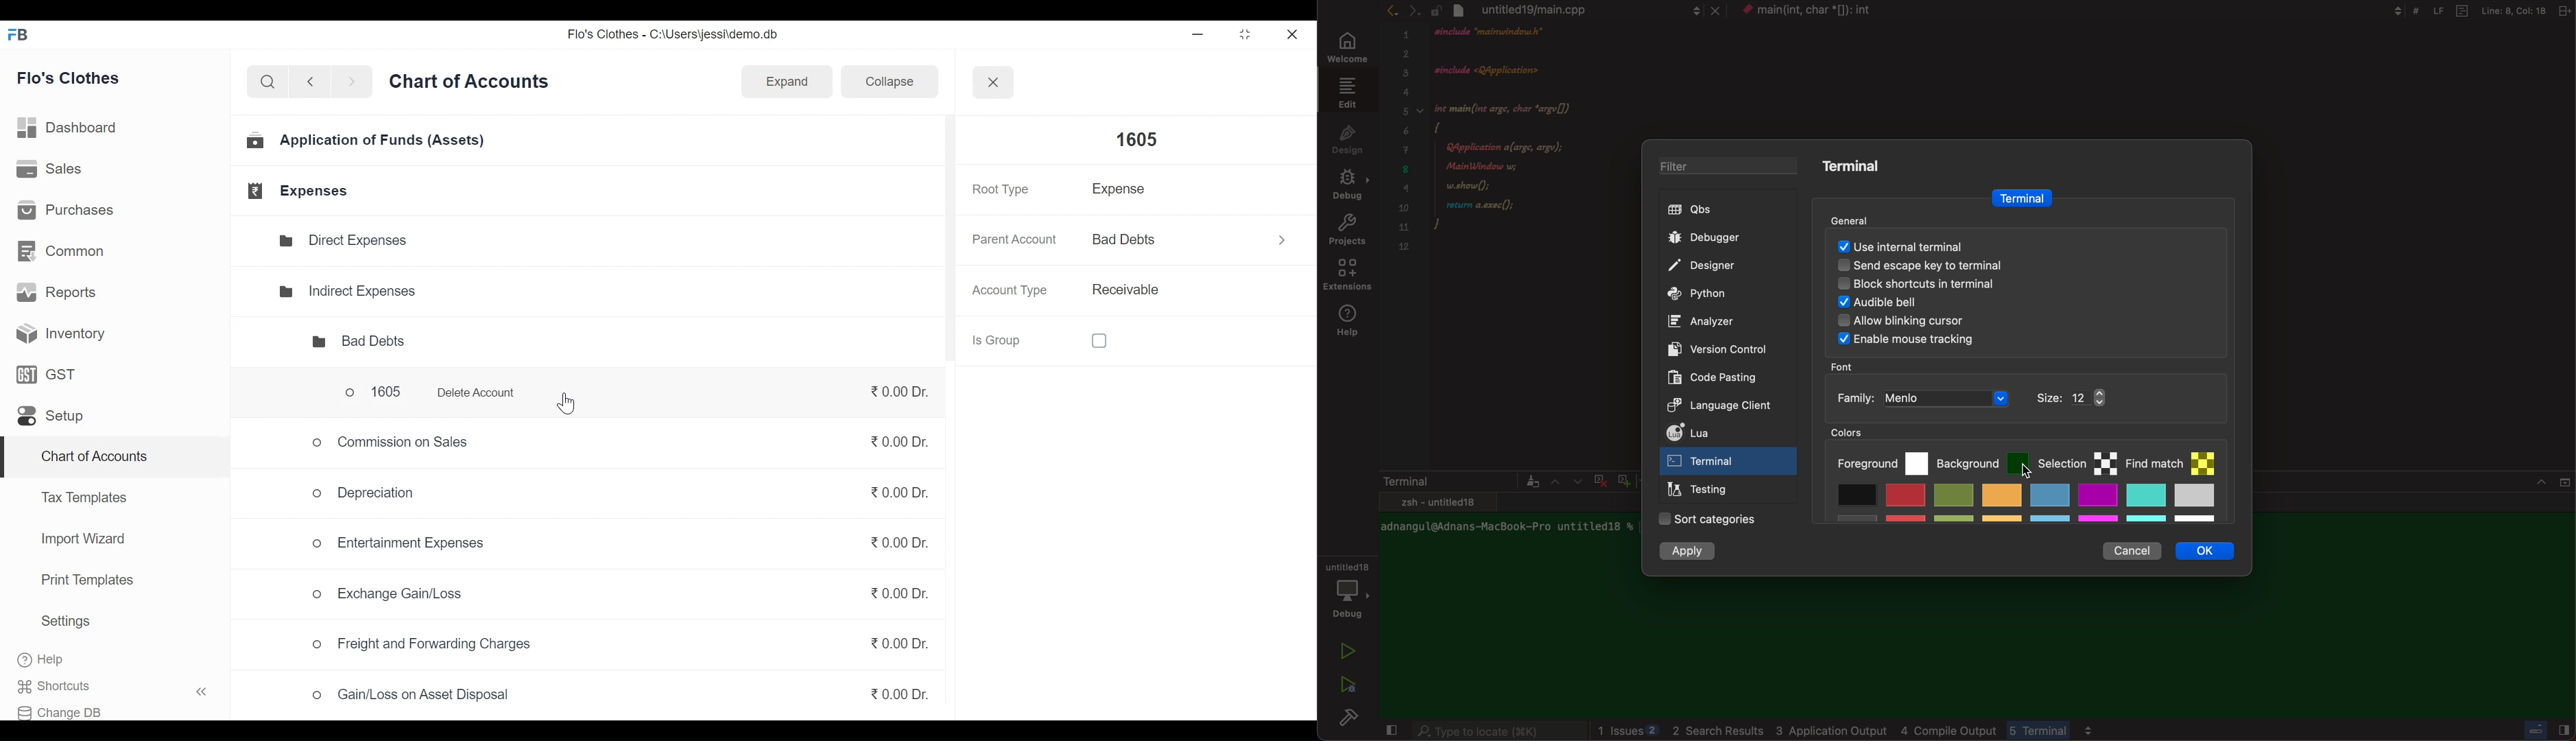 Image resolution: width=2576 pixels, height=756 pixels. I want to click on Cursor, so click(565, 405).